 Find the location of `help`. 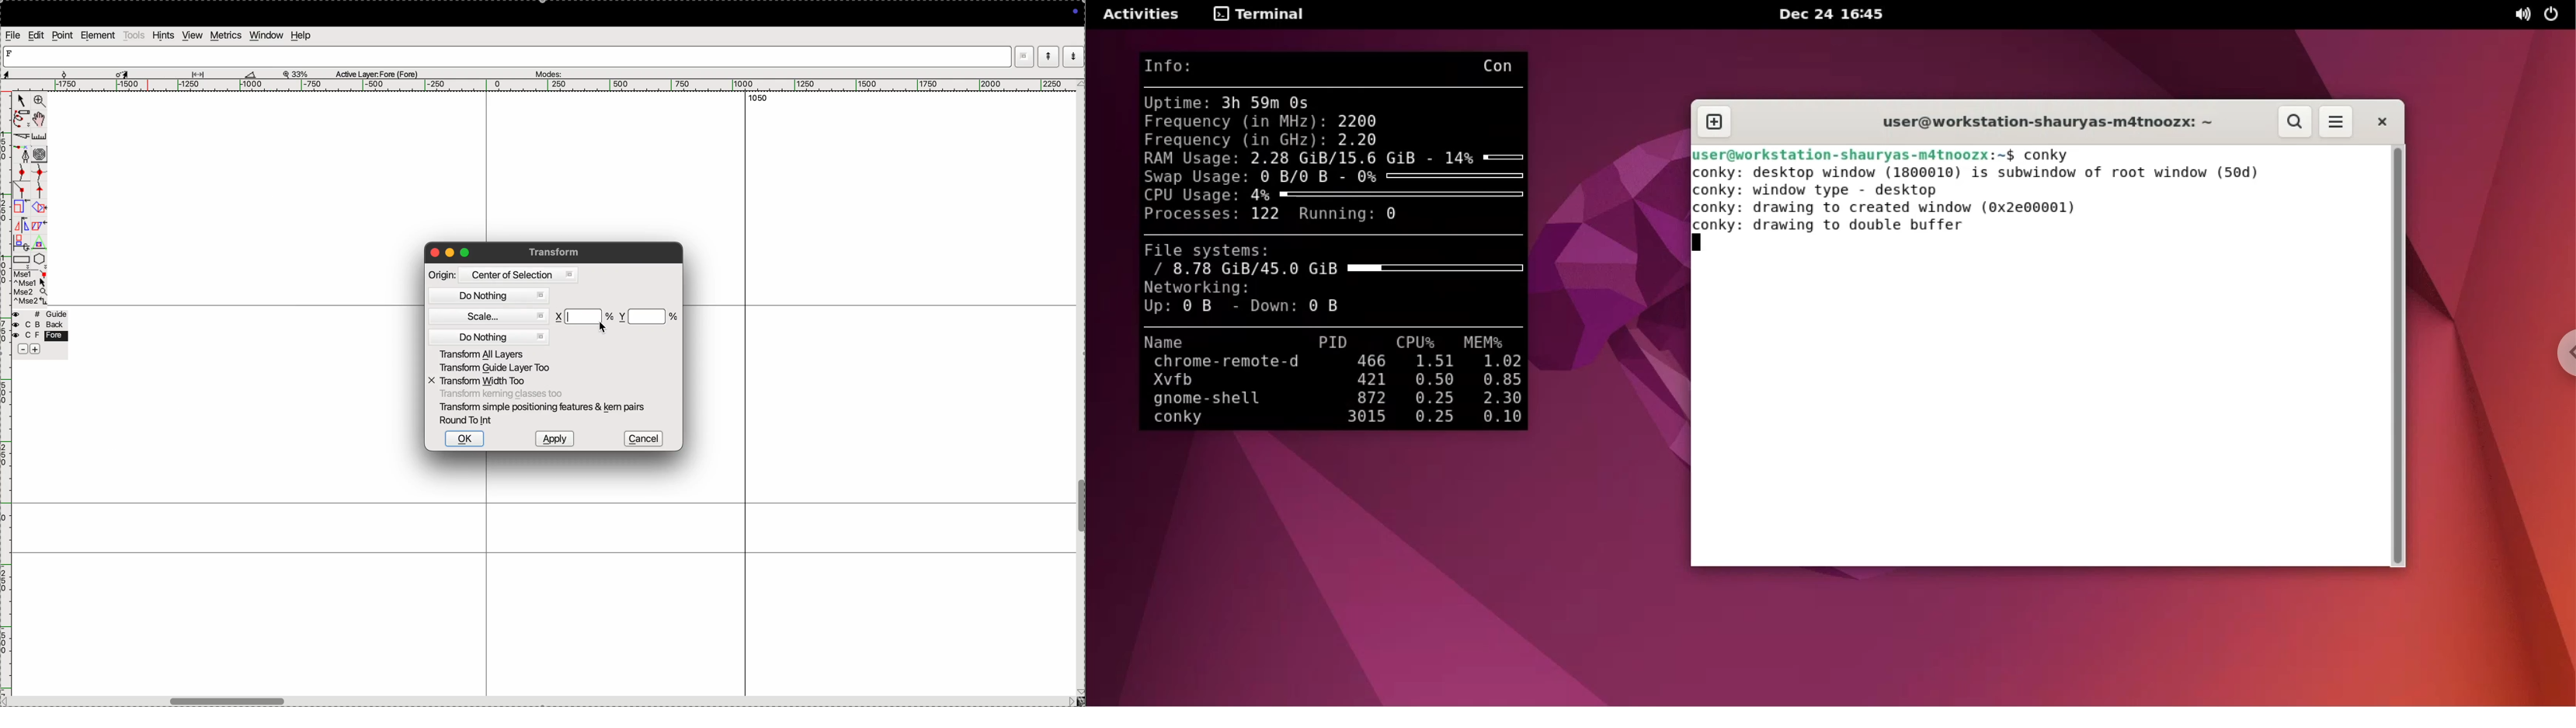

help is located at coordinates (300, 36).